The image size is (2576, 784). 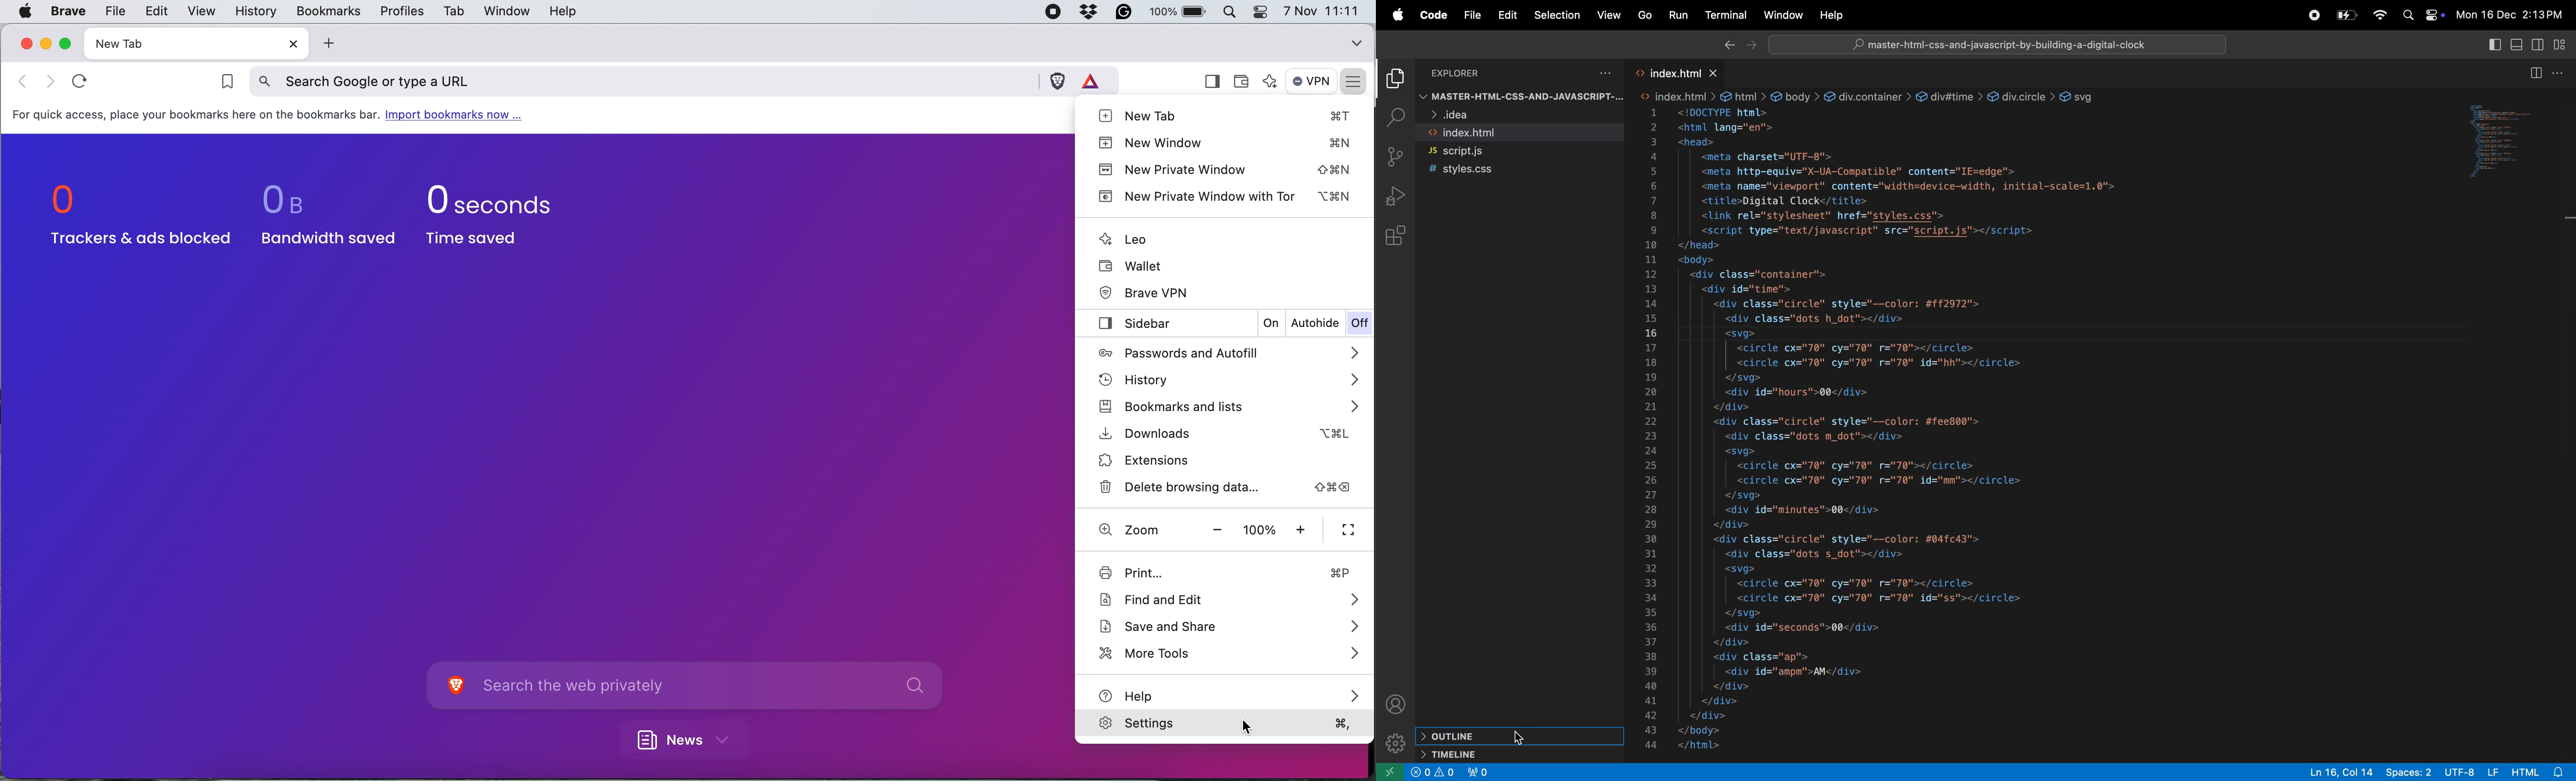 What do you see at coordinates (1997, 44) in the screenshot?
I see `workspace search bar` at bounding box center [1997, 44].